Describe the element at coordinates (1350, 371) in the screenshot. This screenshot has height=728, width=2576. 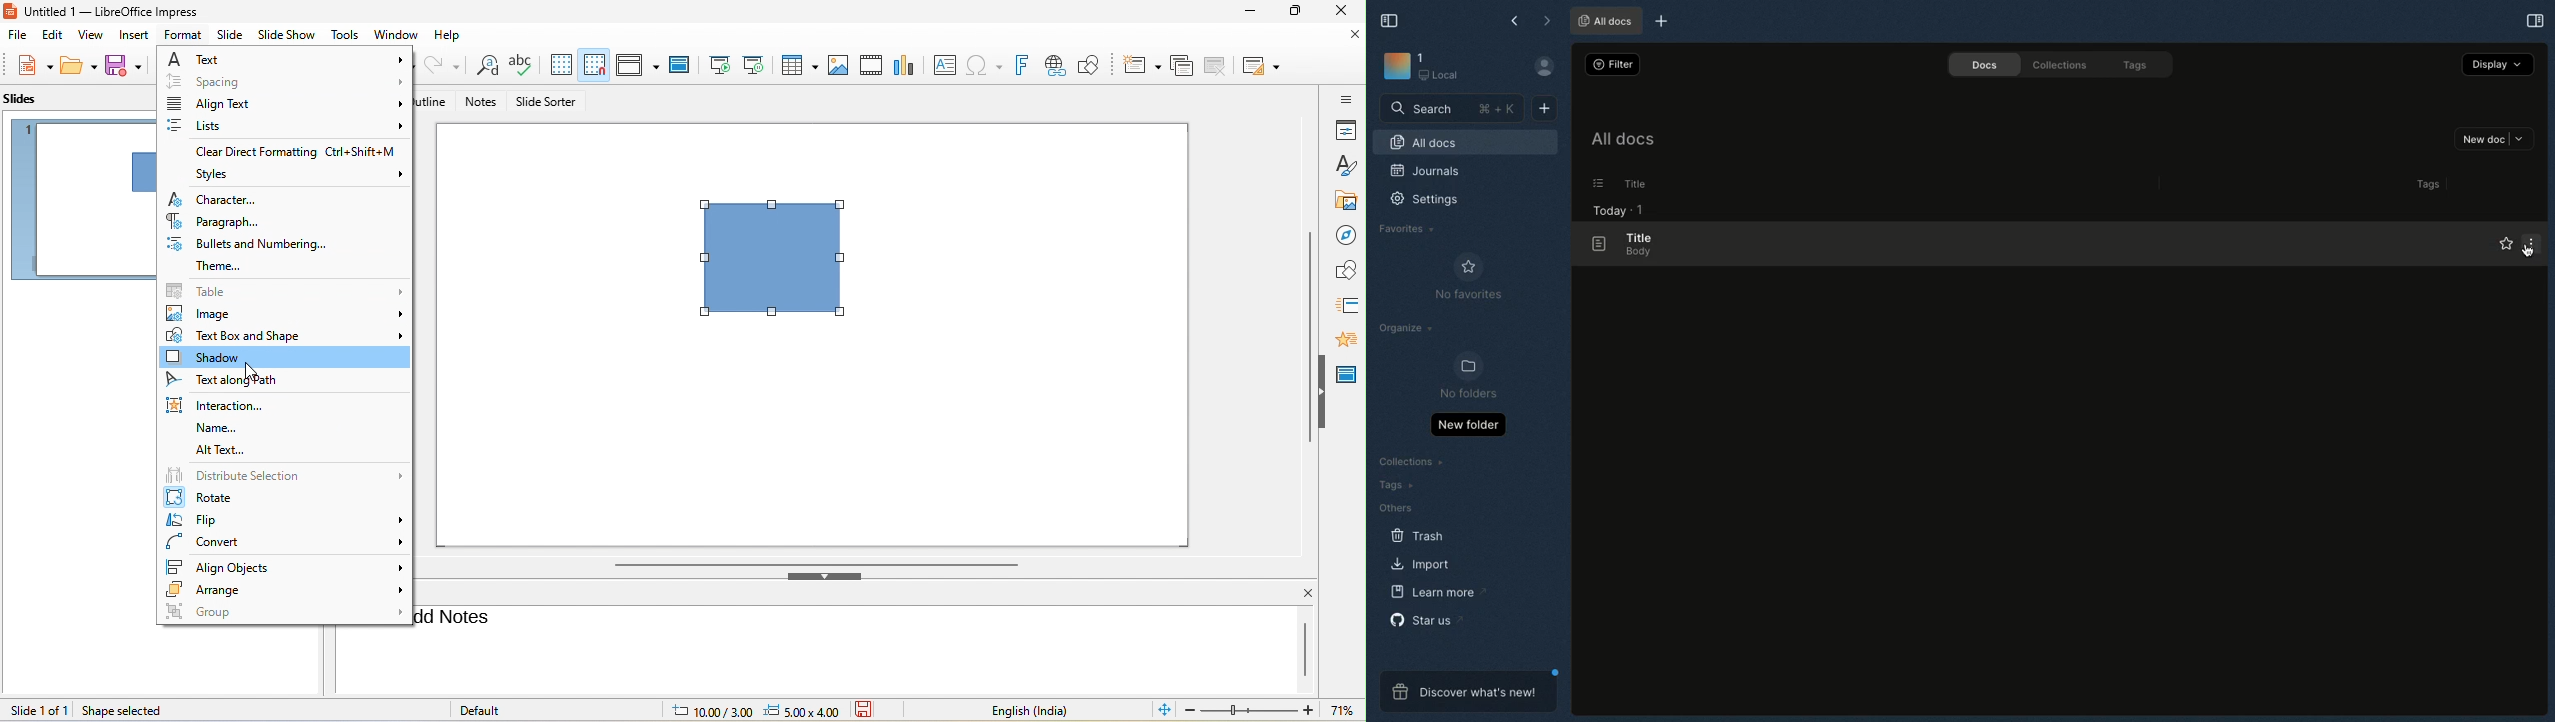
I see `master slide` at that location.